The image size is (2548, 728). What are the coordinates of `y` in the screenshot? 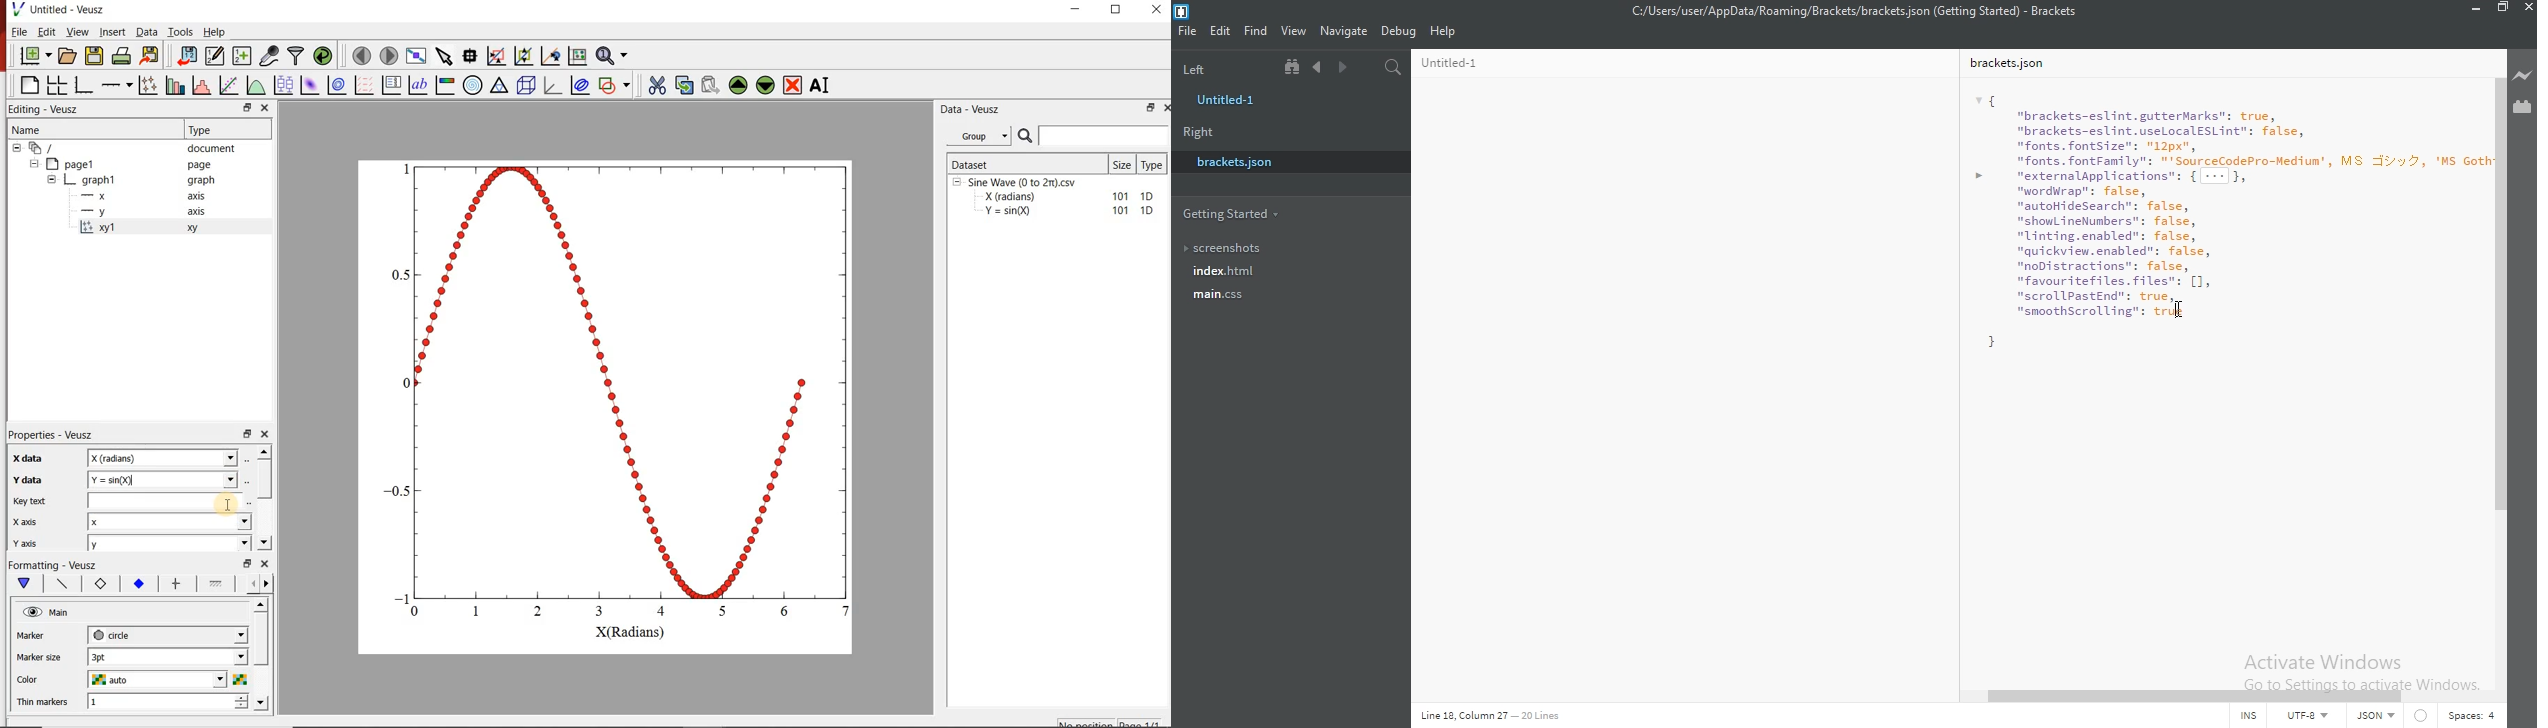 It's located at (169, 543).